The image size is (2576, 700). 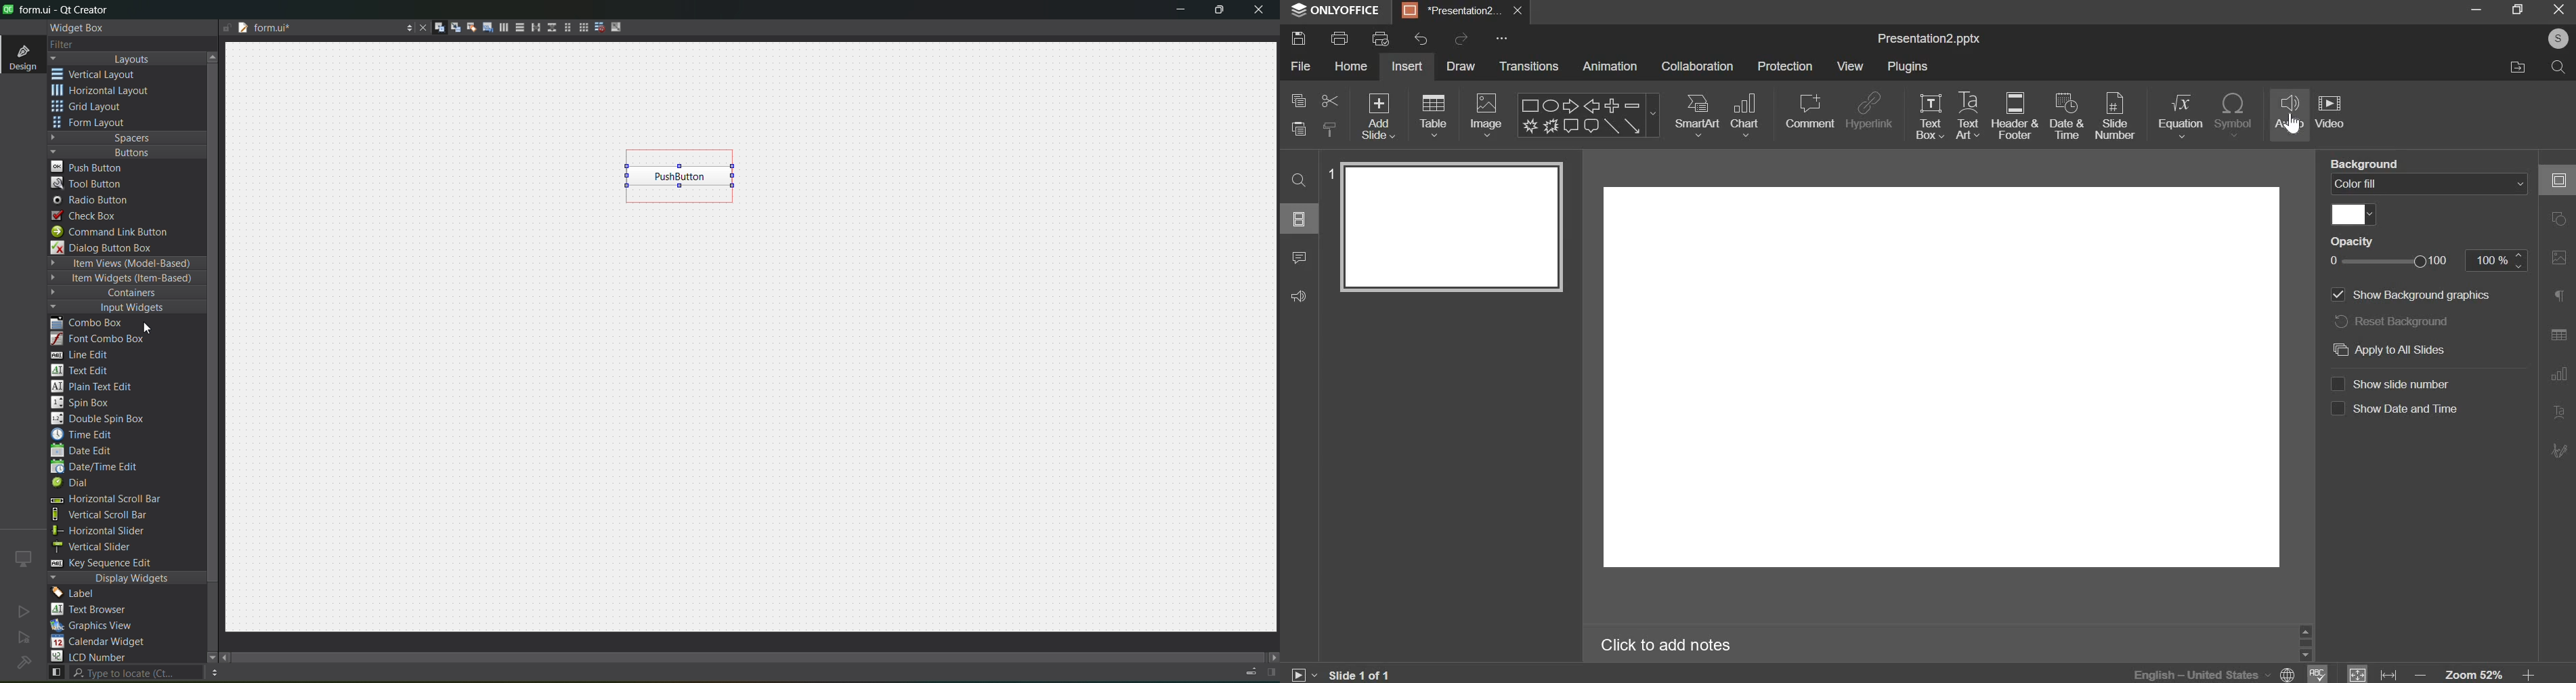 I want to click on shape settings, so click(x=2558, y=218).